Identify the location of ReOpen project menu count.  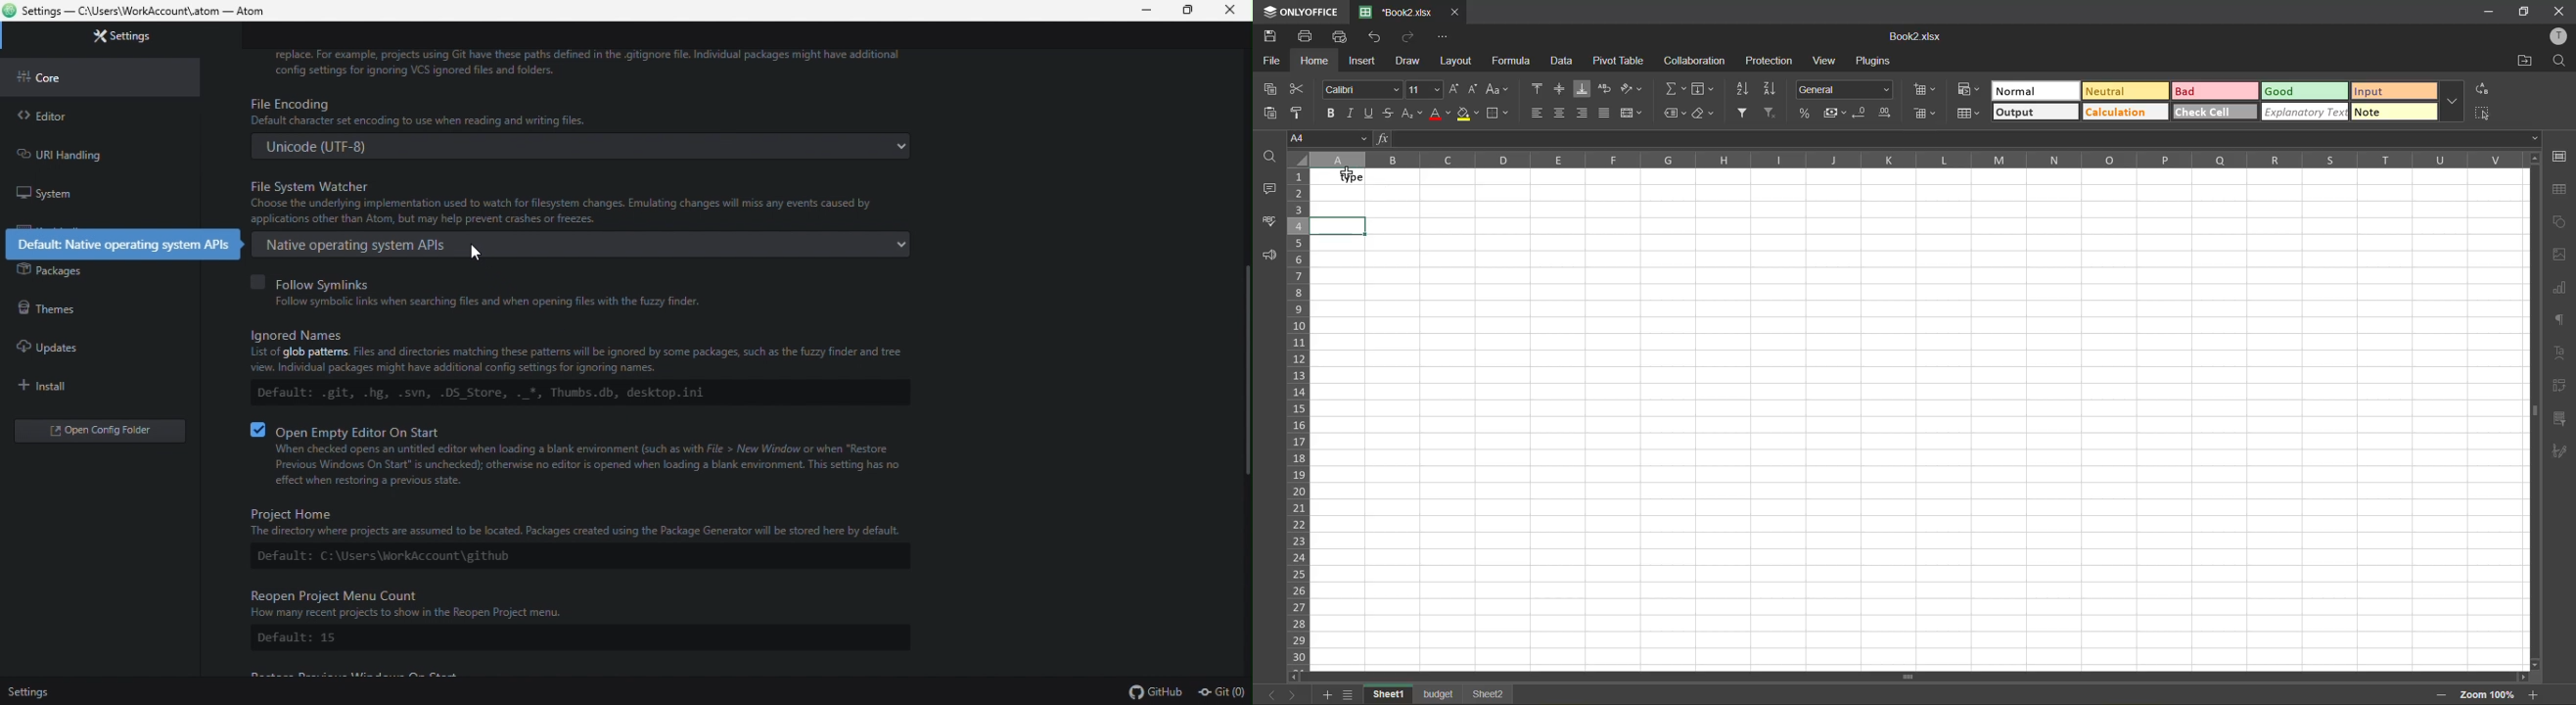
(576, 620).